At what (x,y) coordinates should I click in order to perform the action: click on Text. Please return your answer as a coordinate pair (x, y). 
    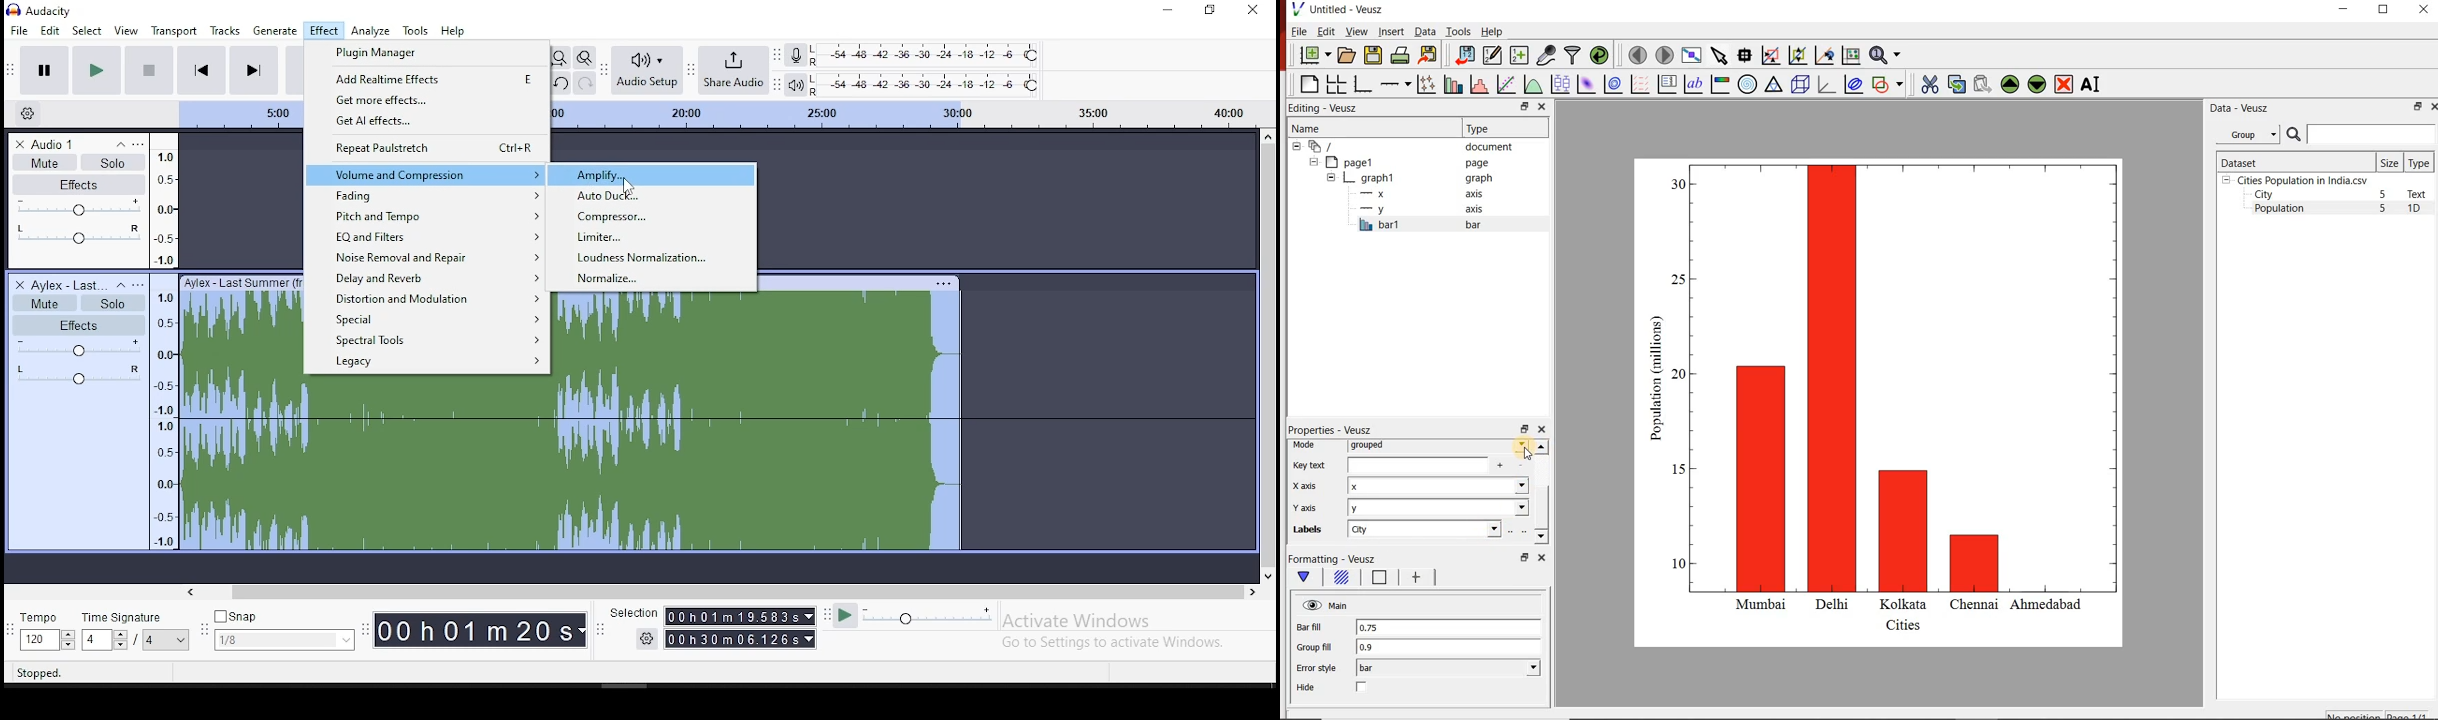
    Looking at the image, I should click on (2420, 194).